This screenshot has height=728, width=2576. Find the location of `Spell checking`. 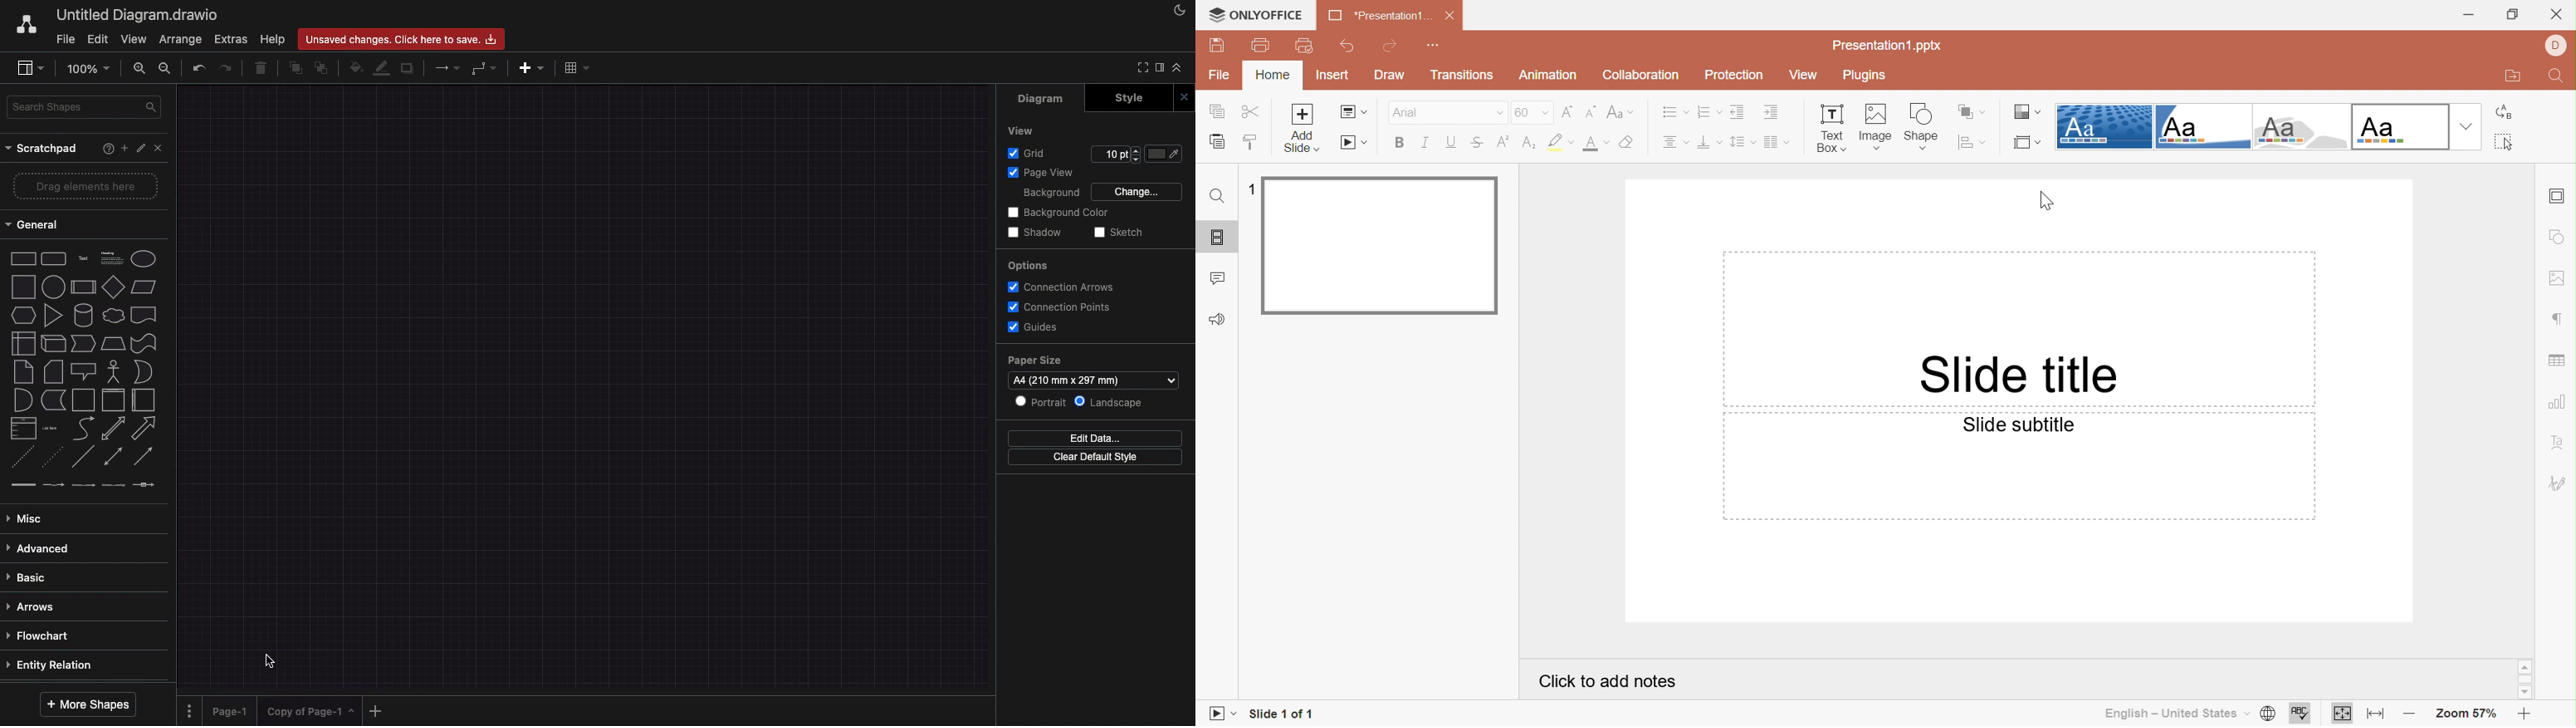

Spell checking is located at coordinates (2300, 714).